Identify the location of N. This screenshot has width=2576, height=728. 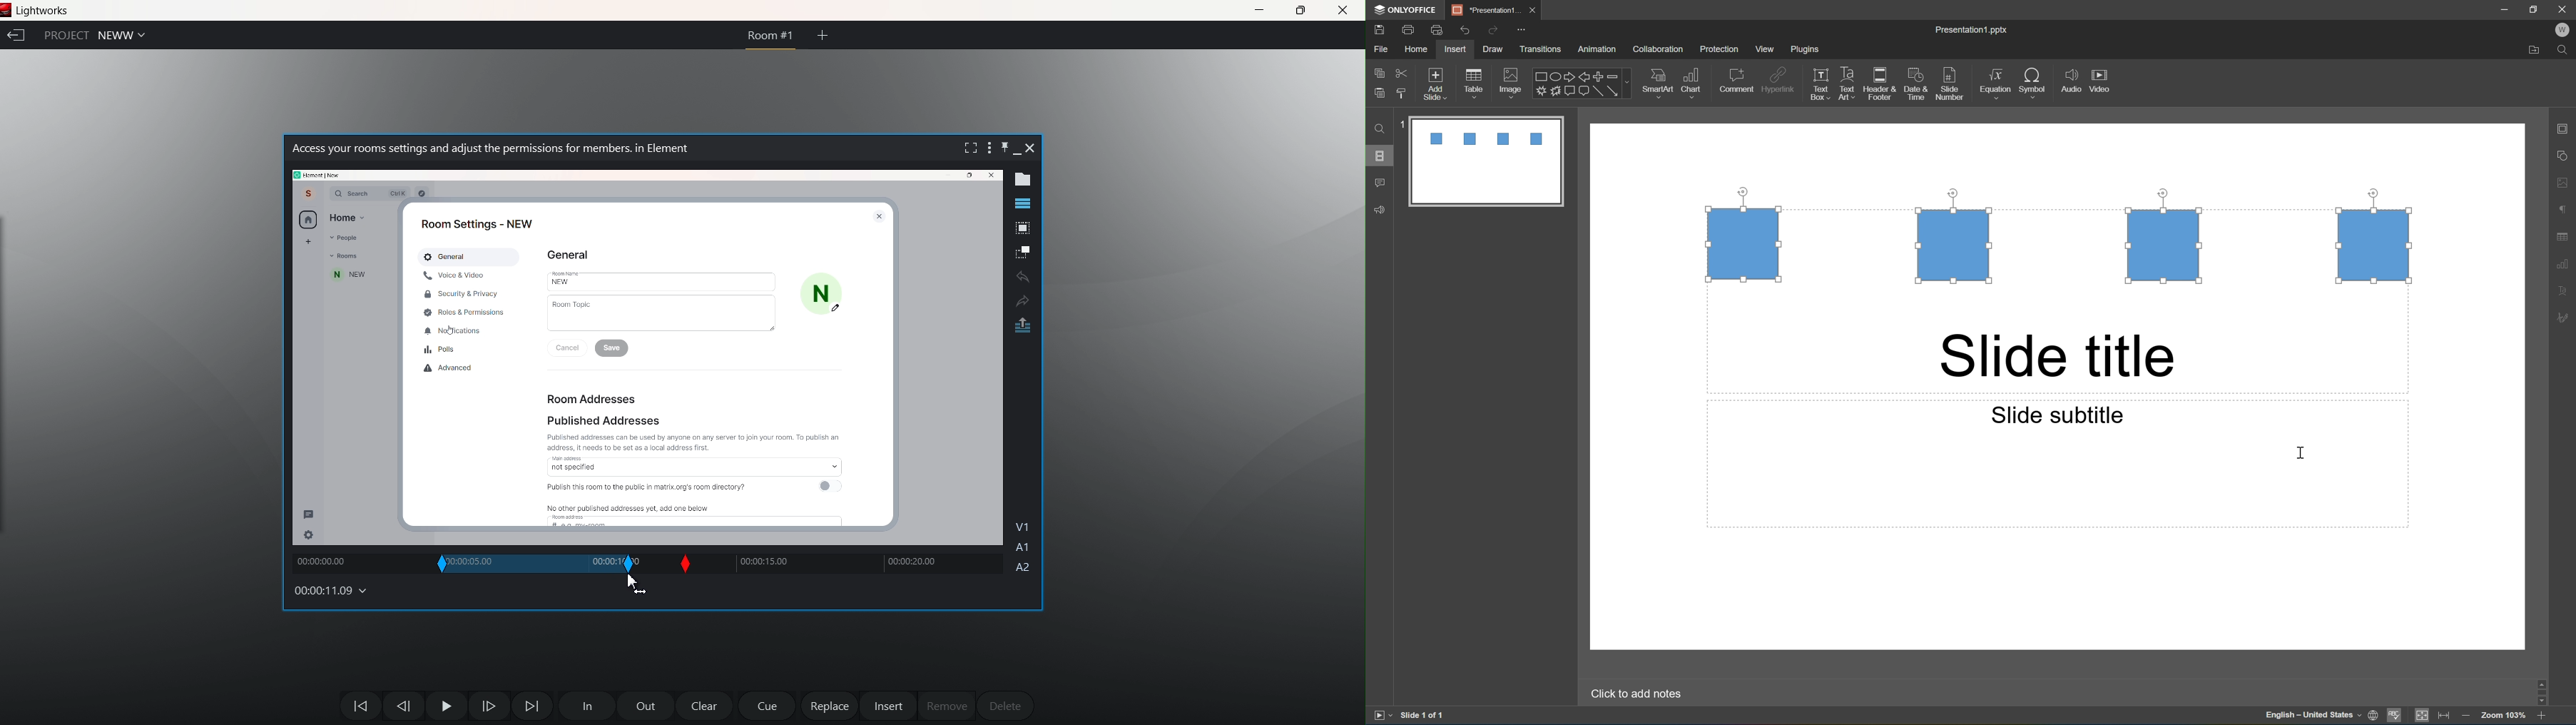
(820, 293).